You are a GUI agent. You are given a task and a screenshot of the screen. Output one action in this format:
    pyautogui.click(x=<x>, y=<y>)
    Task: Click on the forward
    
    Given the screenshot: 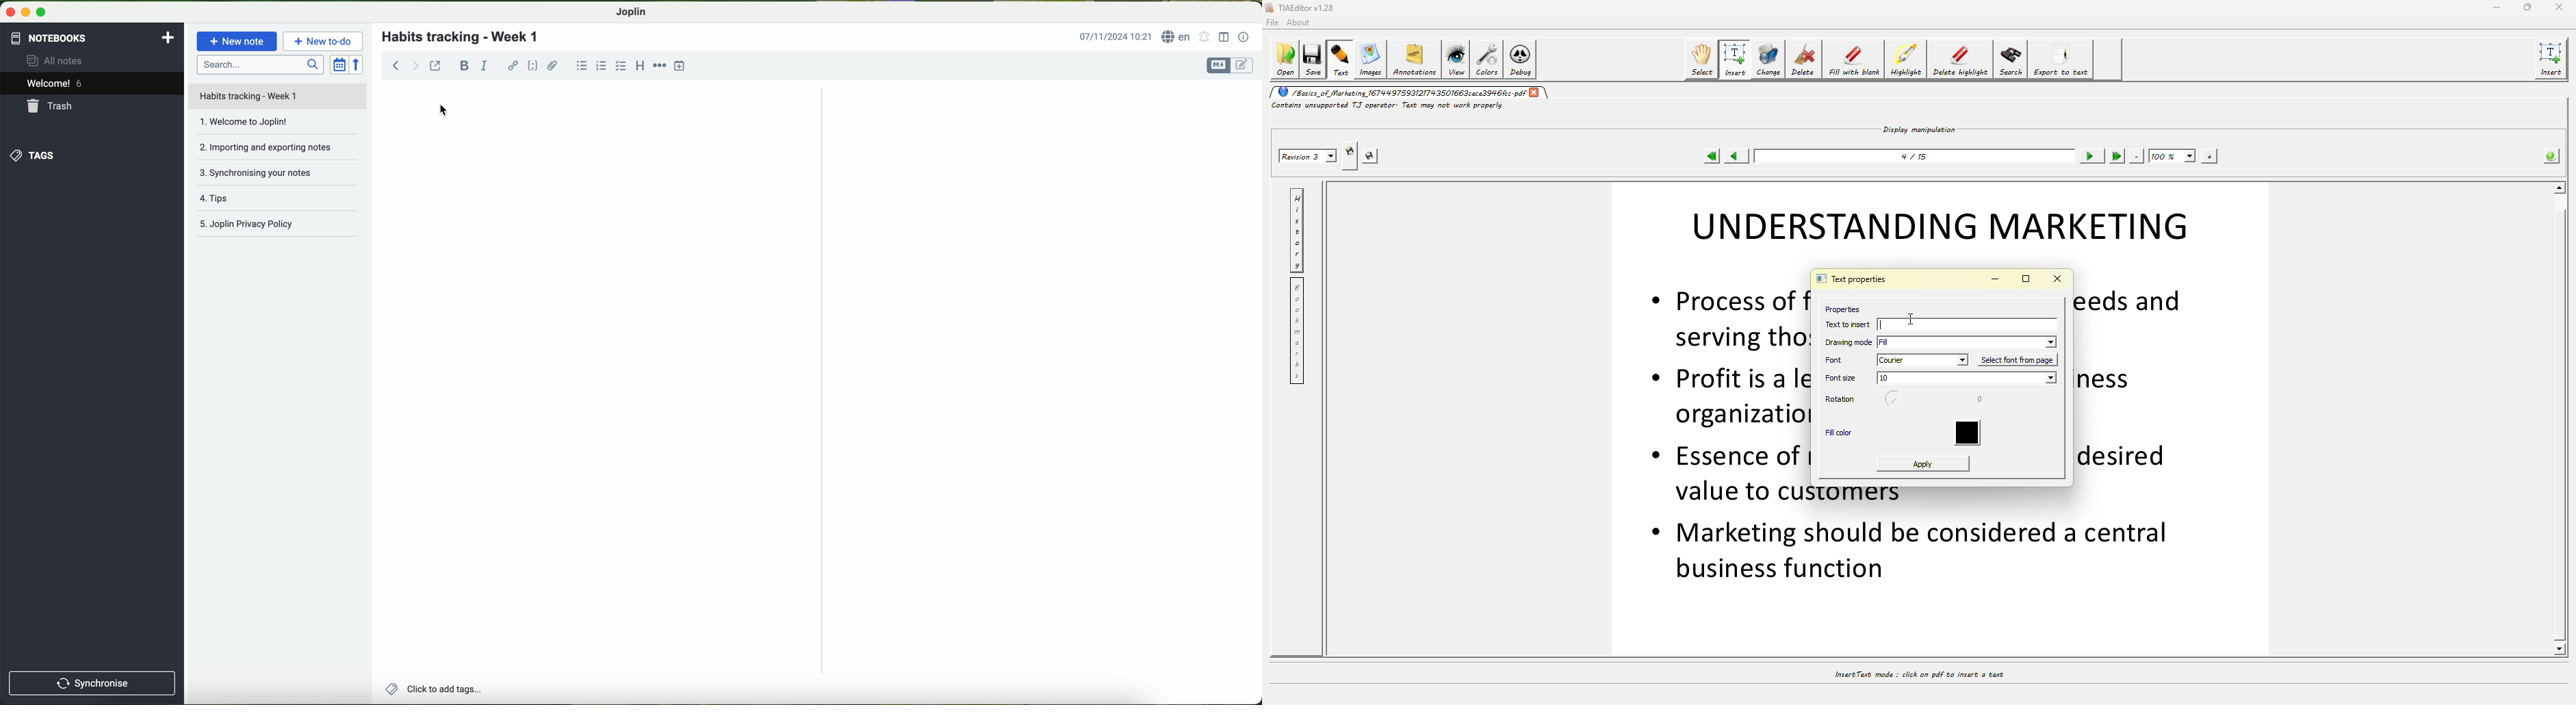 What is the action you would take?
    pyautogui.click(x=416, y=65)
    